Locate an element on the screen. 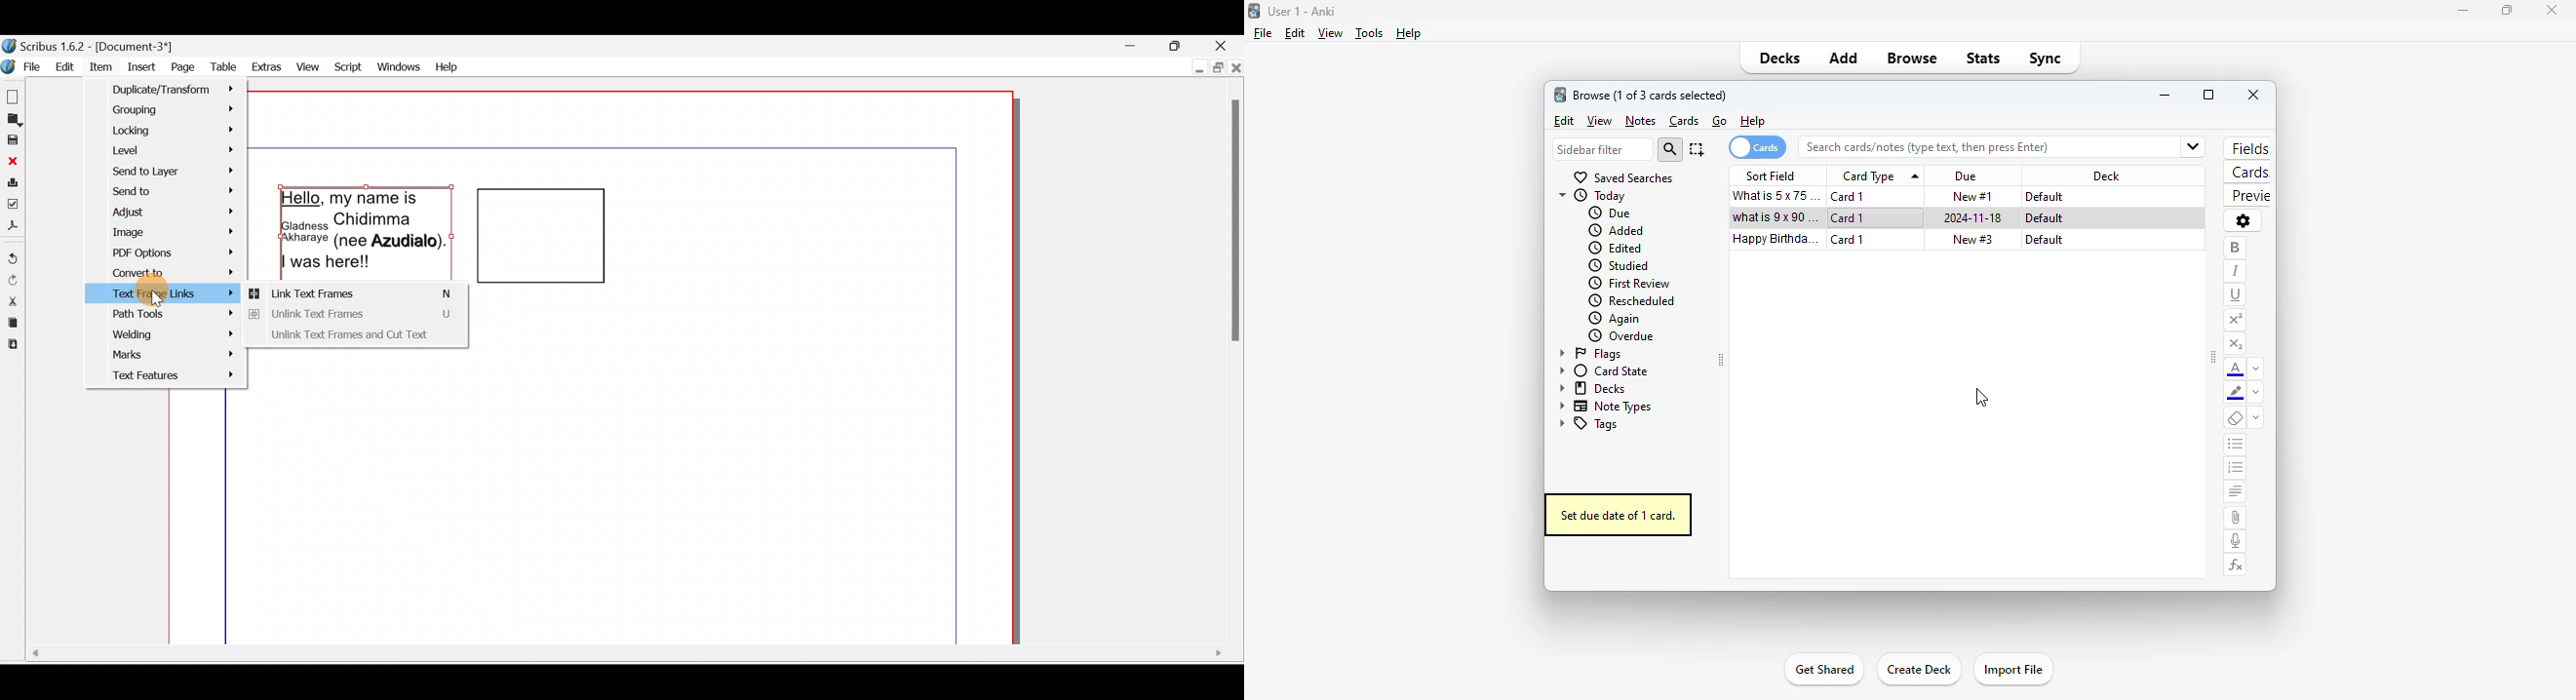 The image size is (2576, 700). New is located at coordinates (14, 96).